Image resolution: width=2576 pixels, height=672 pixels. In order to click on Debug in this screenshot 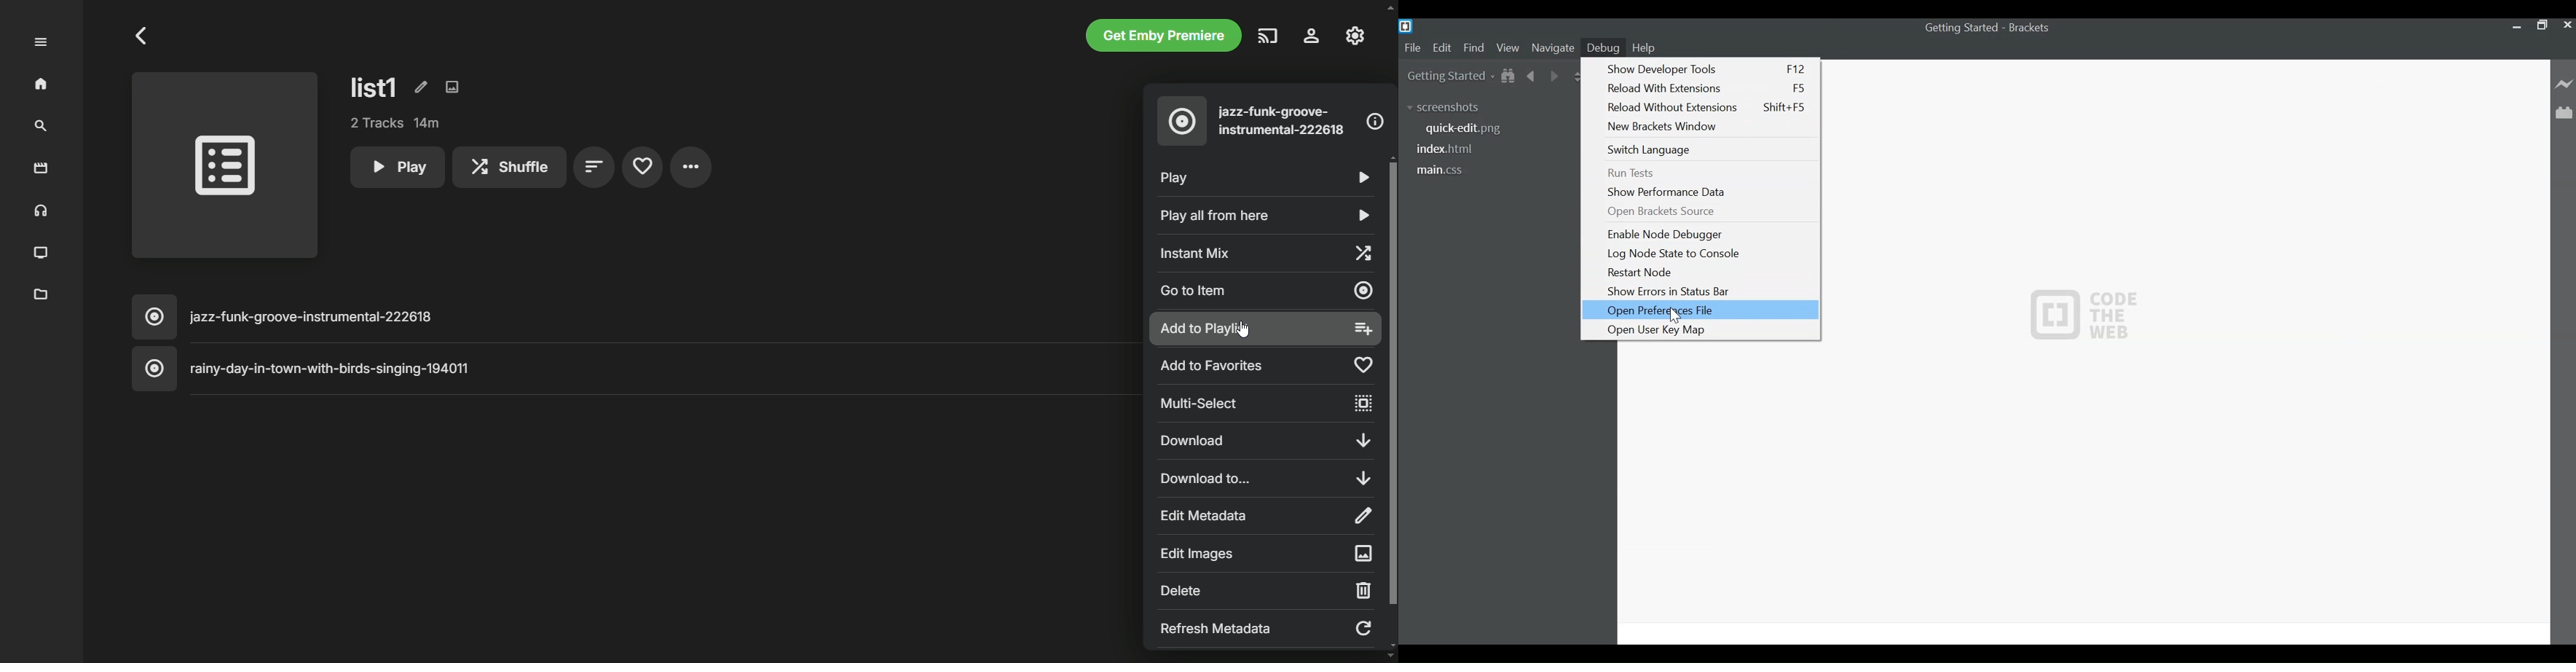, I will do `click(1602, 47)`.